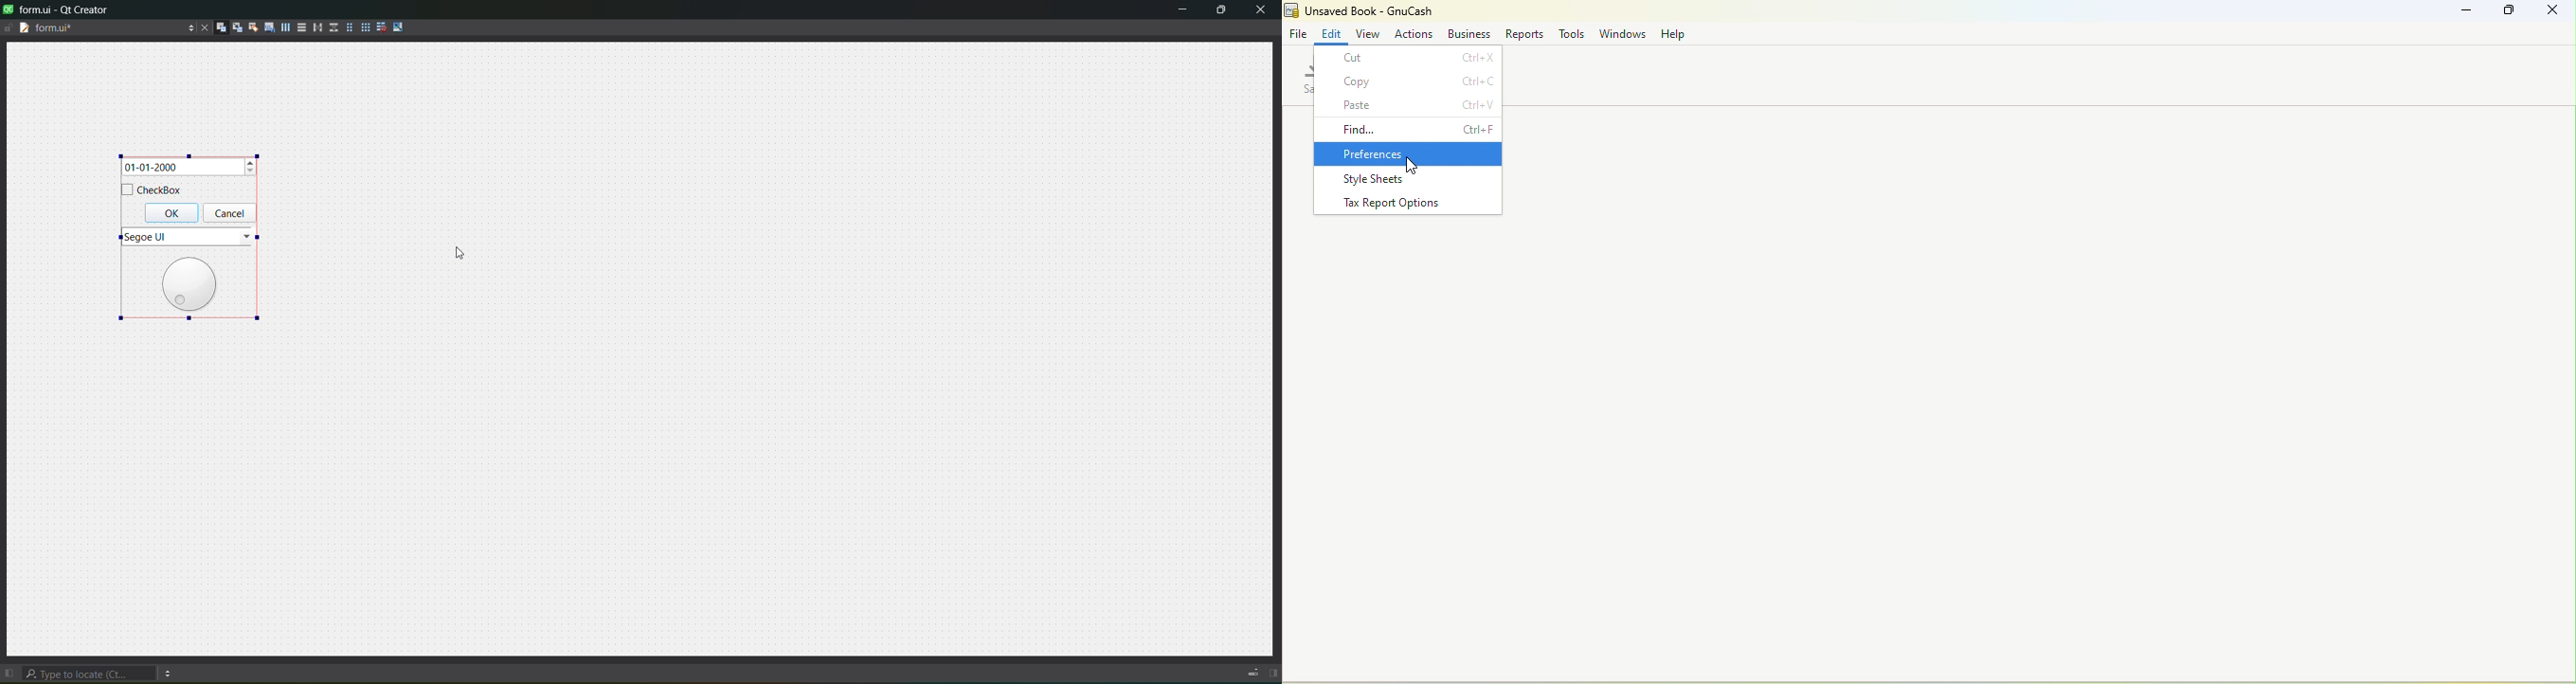  What do you see at coordinates (8, 27) in the screenshot?
I see `file is writable` at bounding box center [8, 27].